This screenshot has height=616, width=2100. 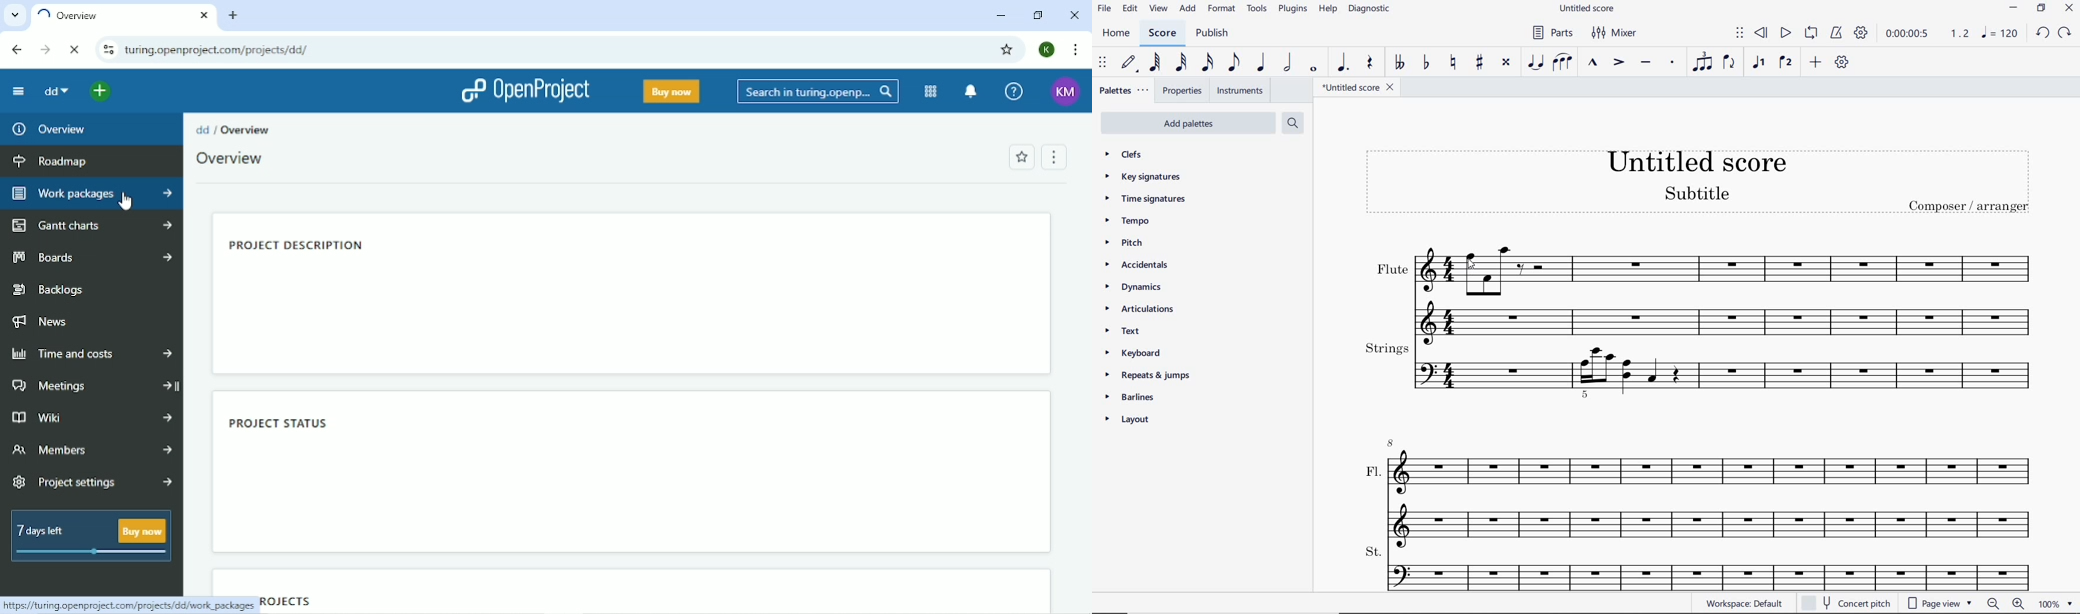 I want to click on file, so click(x=1103, y=9).